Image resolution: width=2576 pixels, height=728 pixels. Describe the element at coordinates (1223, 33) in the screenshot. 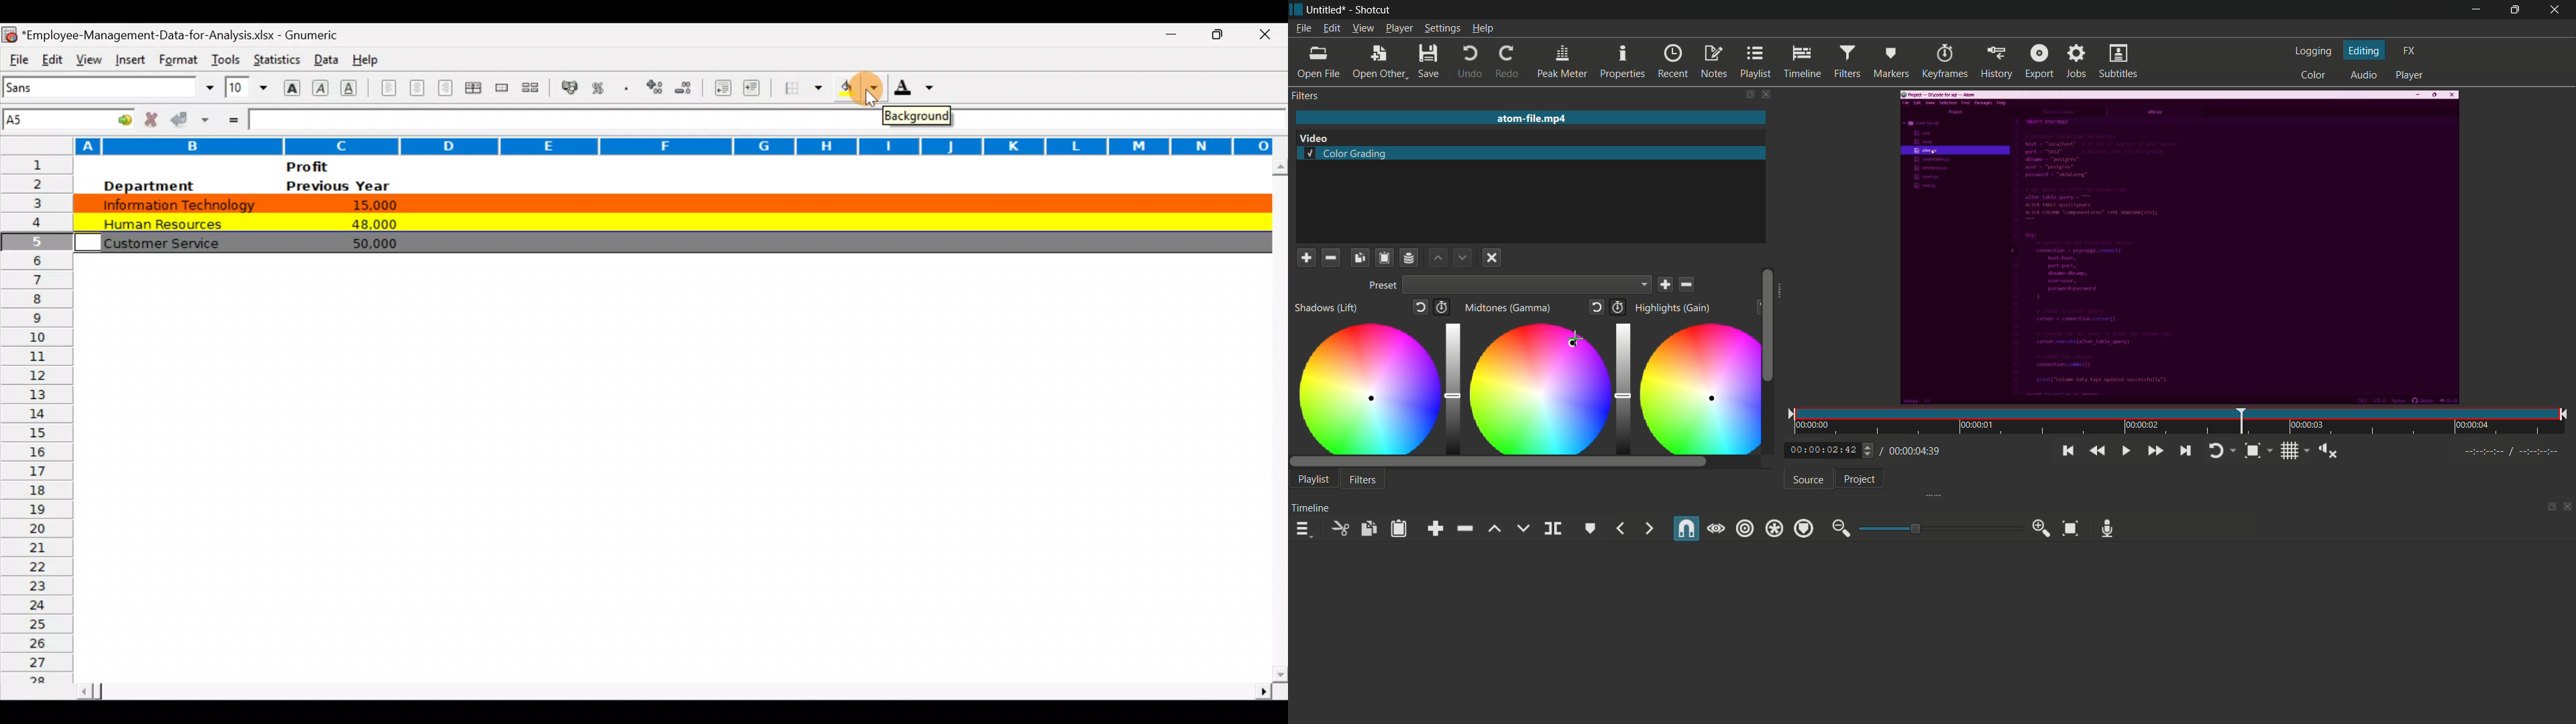

I see `Maximize` at that location.